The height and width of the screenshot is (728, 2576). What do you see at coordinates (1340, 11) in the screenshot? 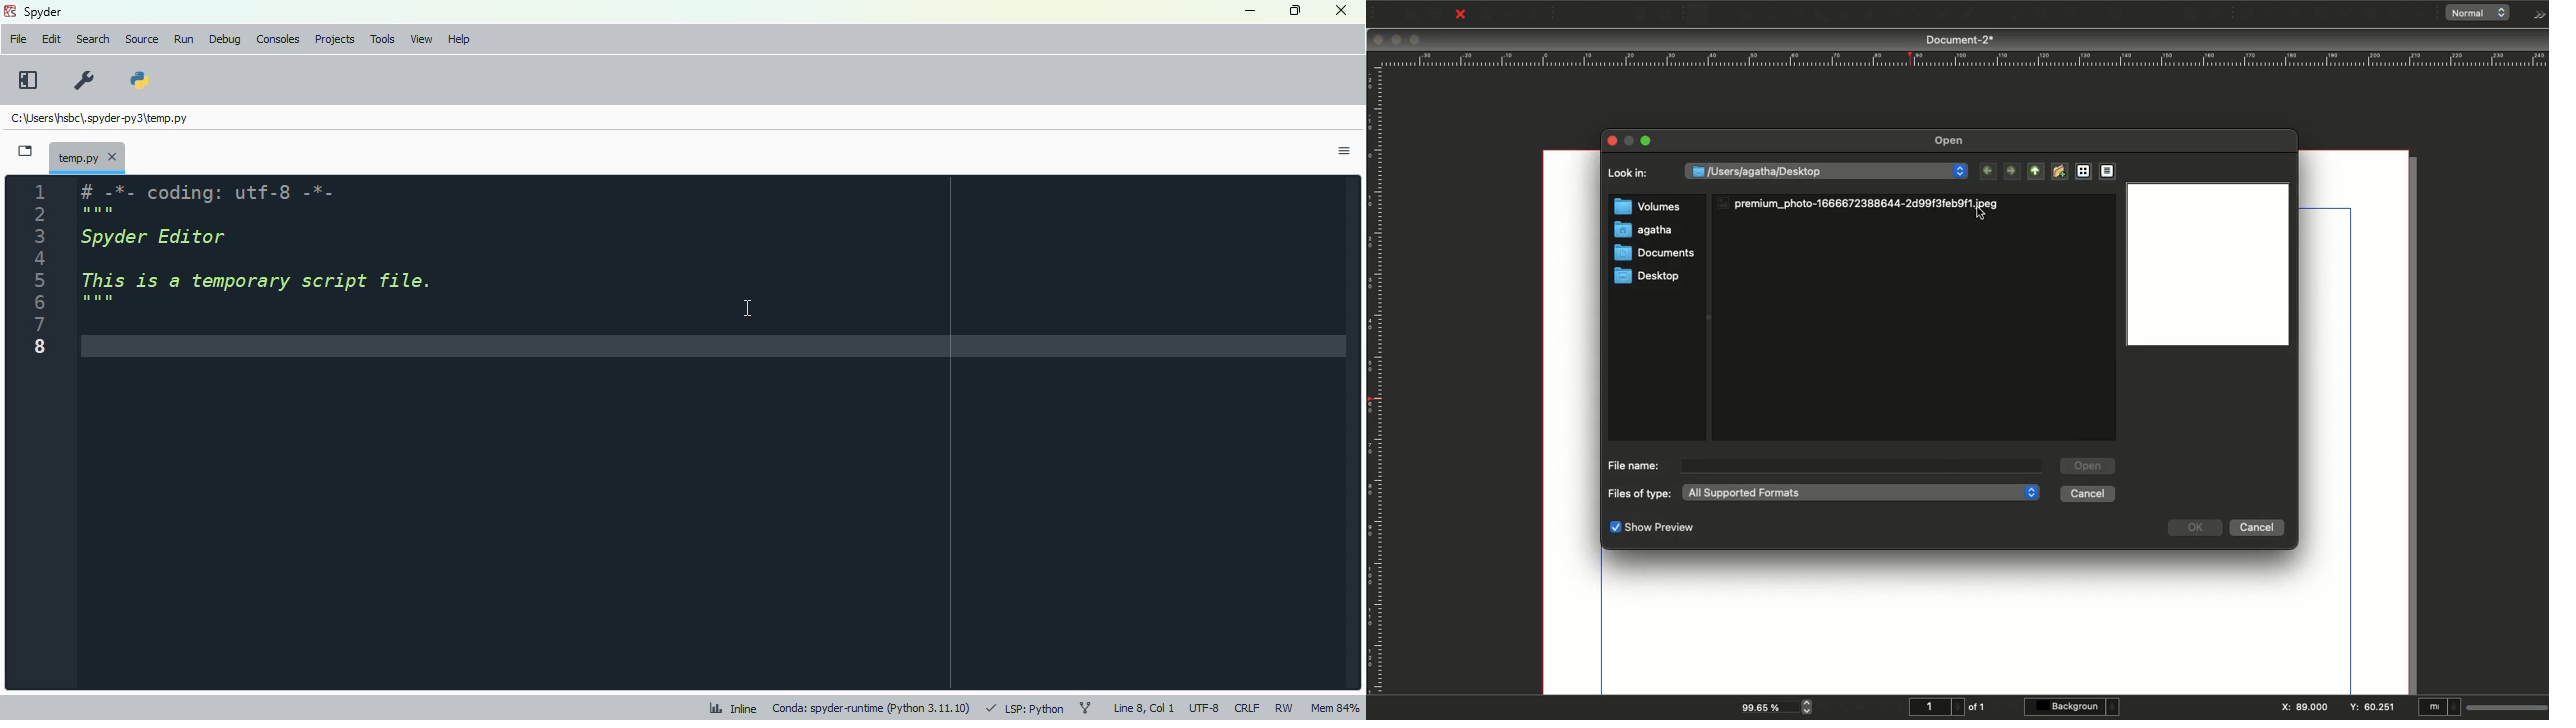
I see `close` at bounding box center [1340, 11].